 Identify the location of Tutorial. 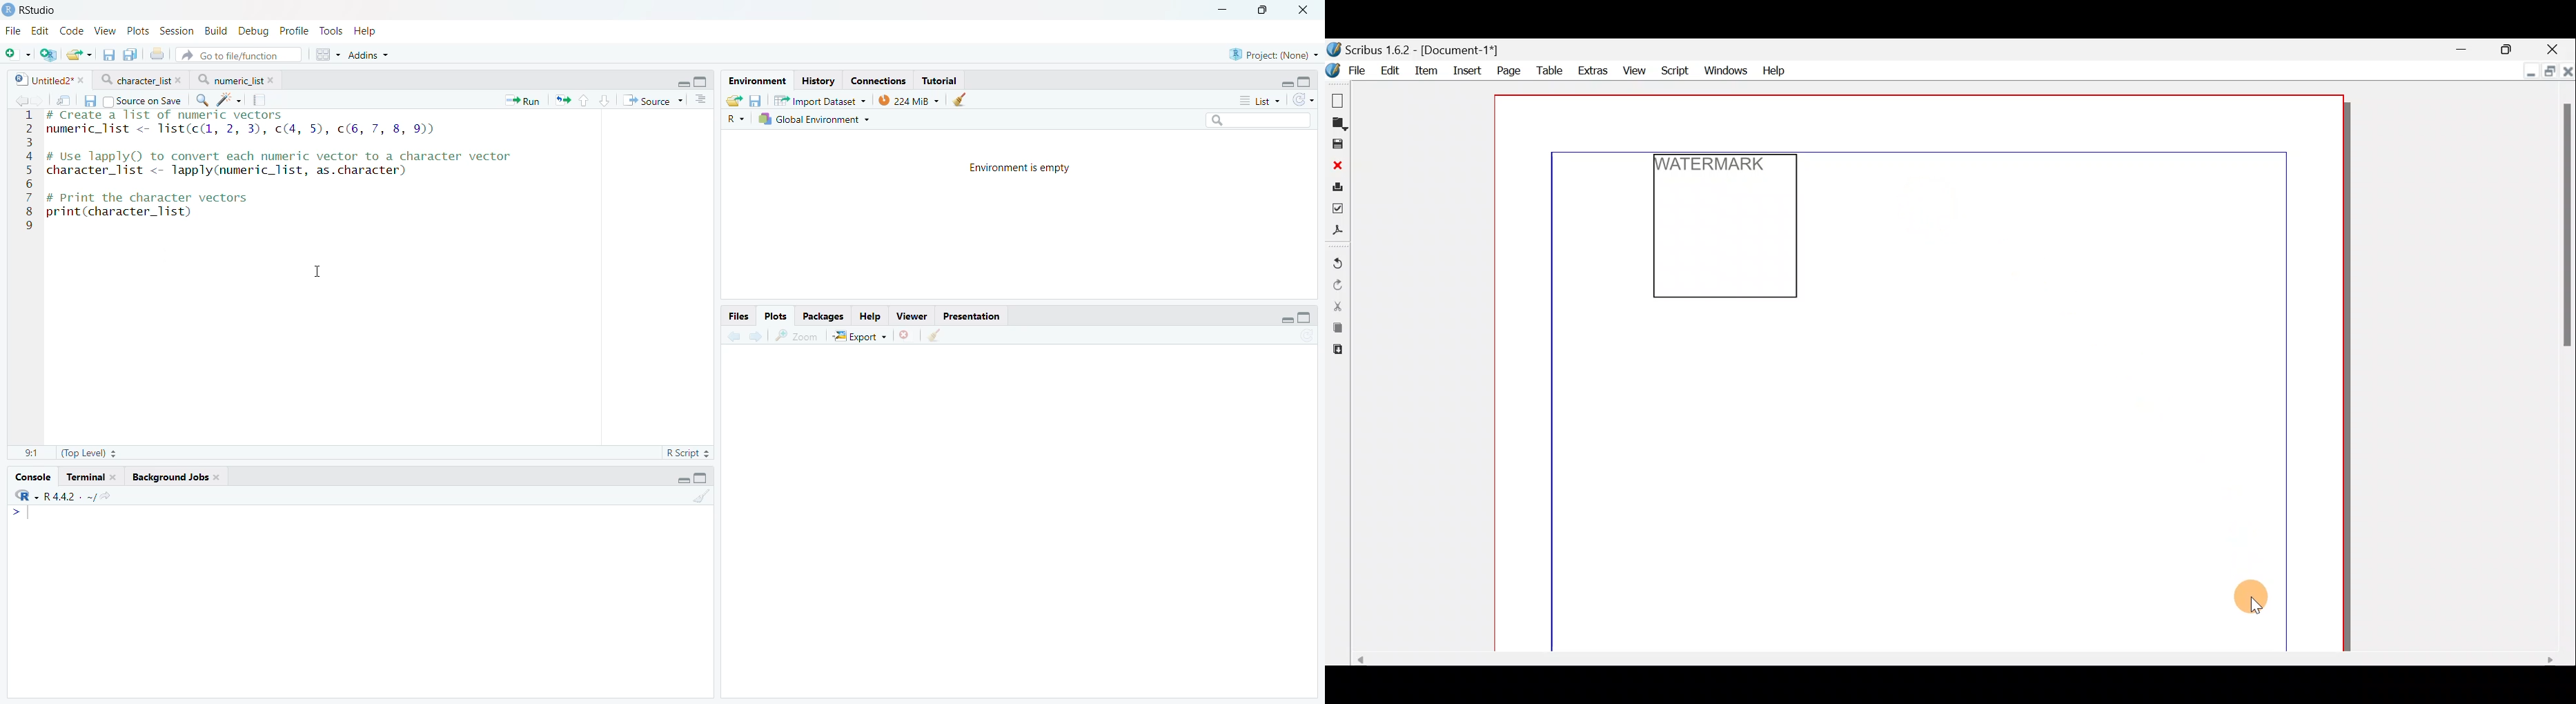
(940, 81).